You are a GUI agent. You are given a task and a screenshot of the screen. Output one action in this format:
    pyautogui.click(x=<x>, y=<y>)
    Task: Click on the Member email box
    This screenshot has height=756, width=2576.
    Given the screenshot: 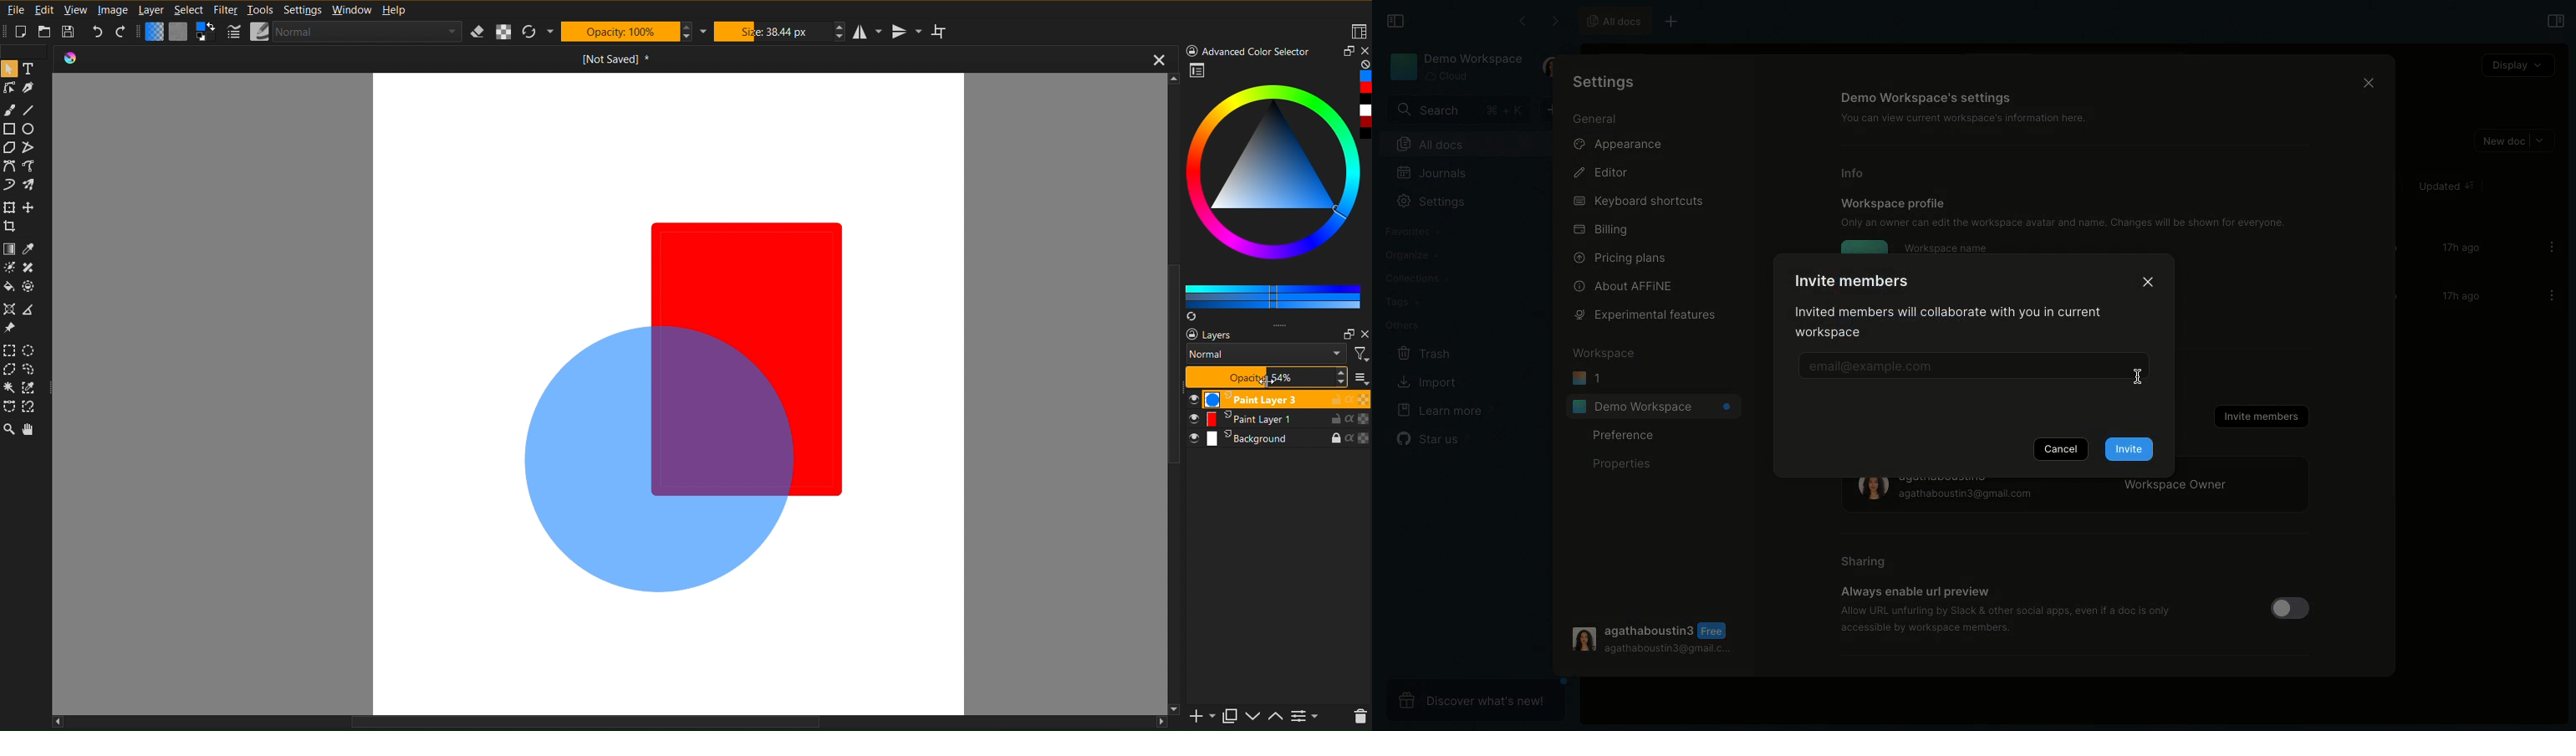 What is the action you would take?
    pyautogui.click(x=1968, y=367)
    